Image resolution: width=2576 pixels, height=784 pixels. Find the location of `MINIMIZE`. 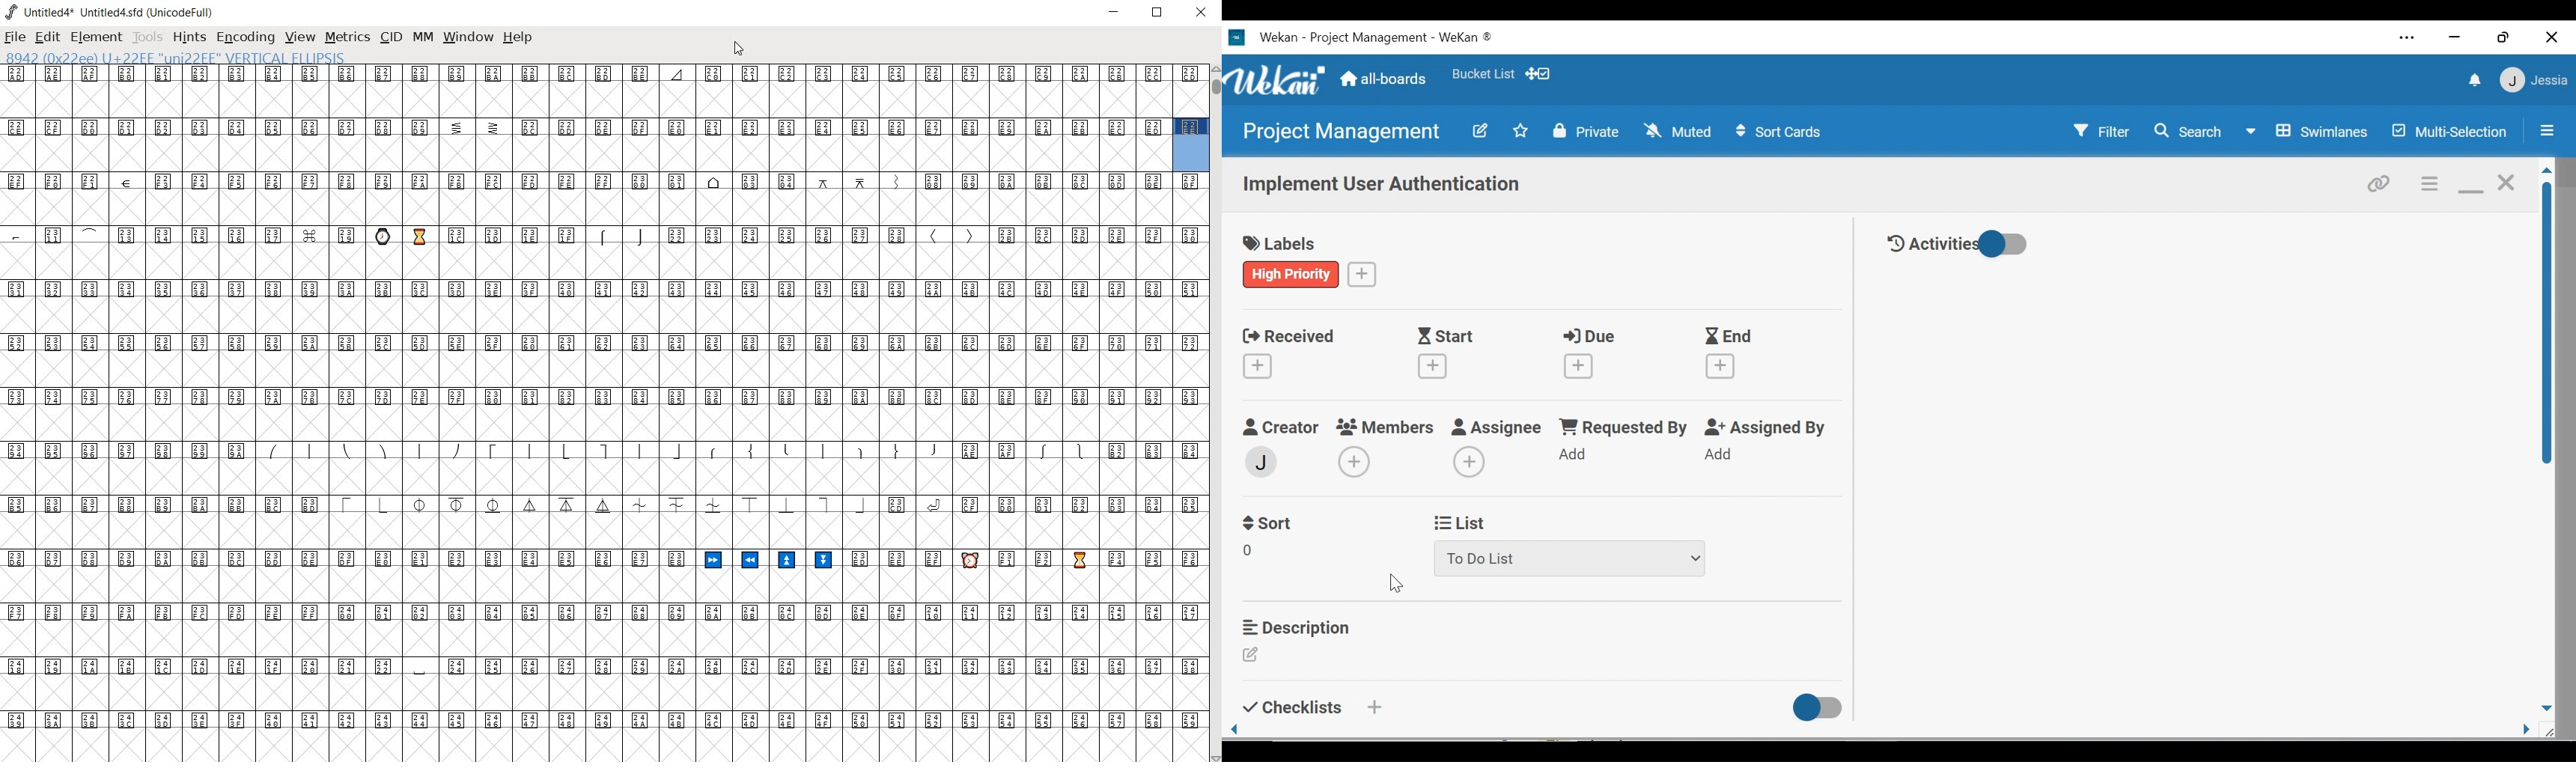

MINIMIZE is located at coordinates (1116, 14).